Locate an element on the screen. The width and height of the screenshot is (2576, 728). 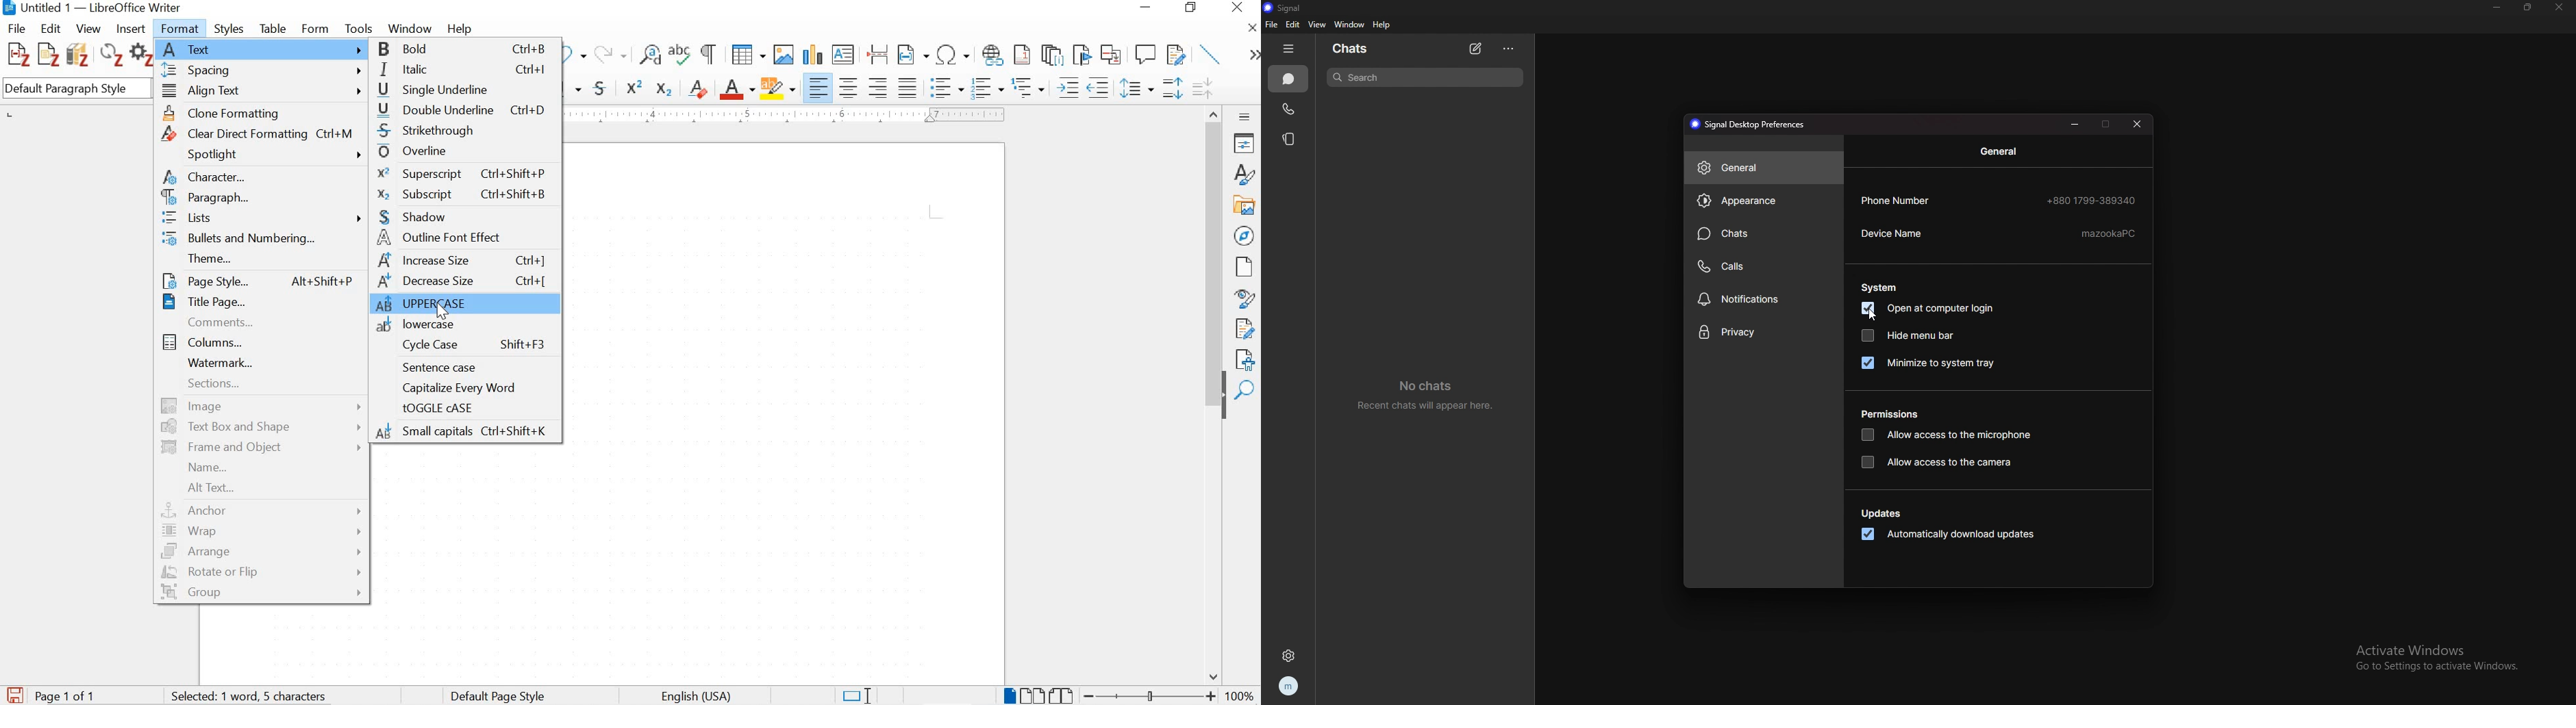
notifications is located at coordinates (1764, 299).